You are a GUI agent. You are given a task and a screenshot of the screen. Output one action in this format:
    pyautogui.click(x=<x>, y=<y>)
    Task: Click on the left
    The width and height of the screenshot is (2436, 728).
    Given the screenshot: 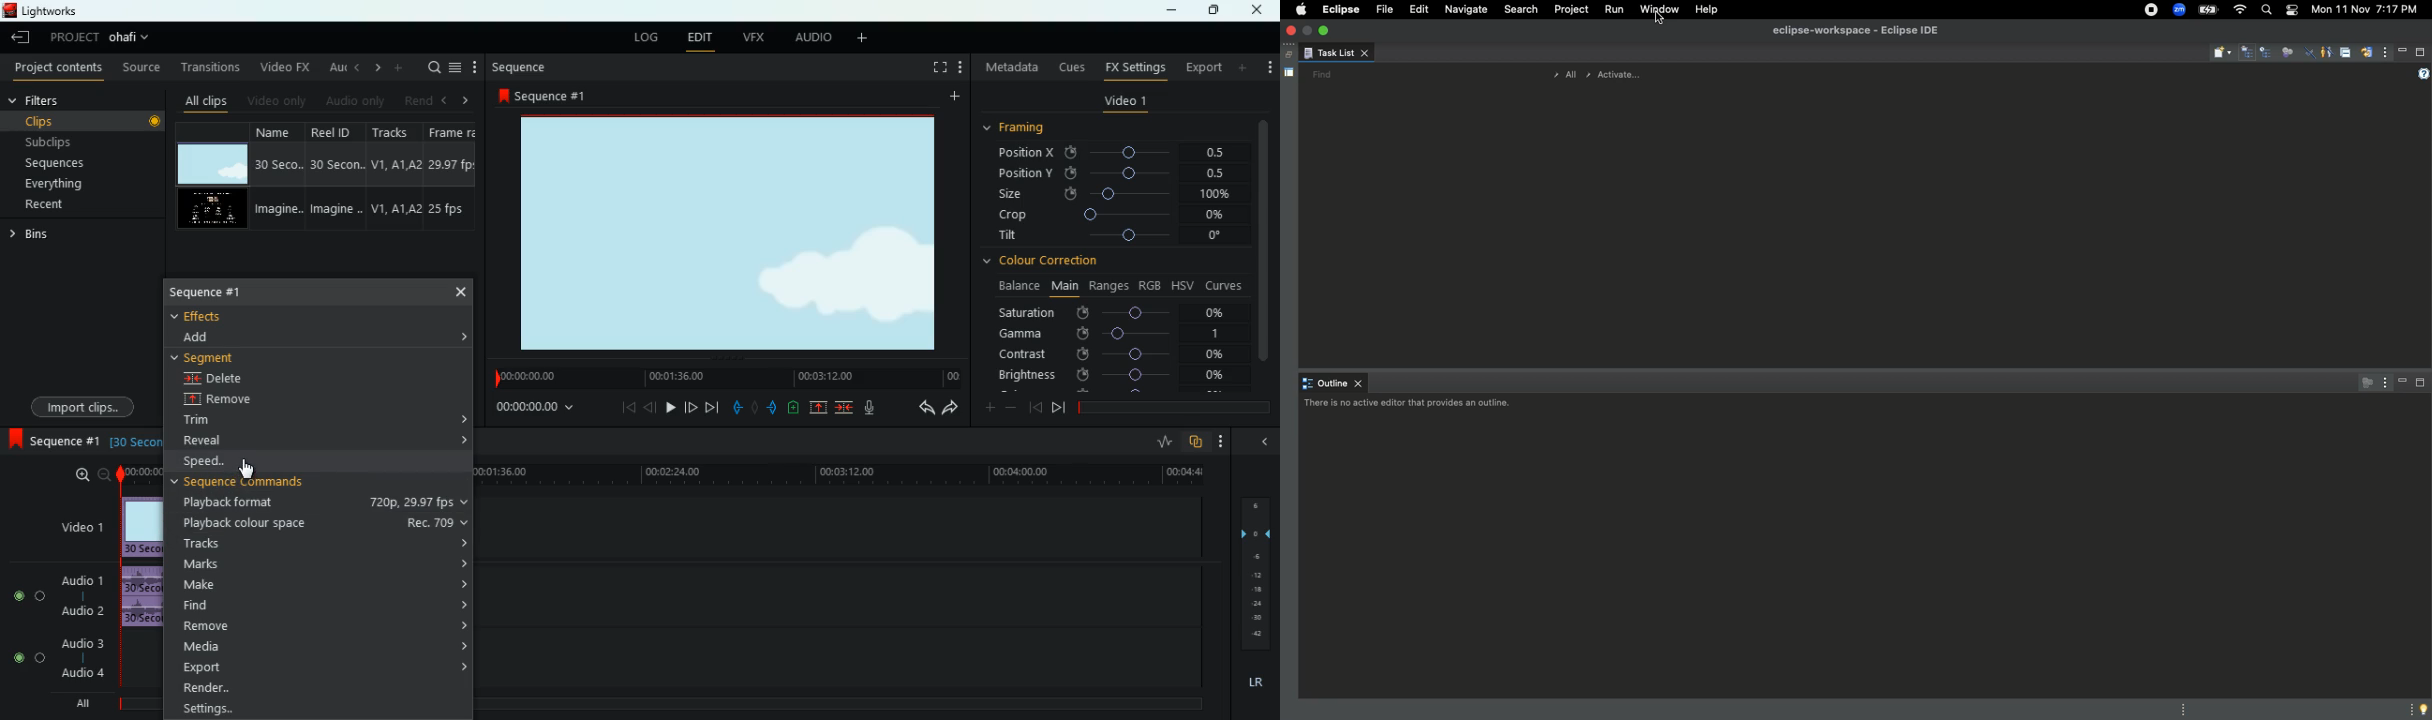 What is the action you would take?
    pyautogui.click(x=442, y=98)
    